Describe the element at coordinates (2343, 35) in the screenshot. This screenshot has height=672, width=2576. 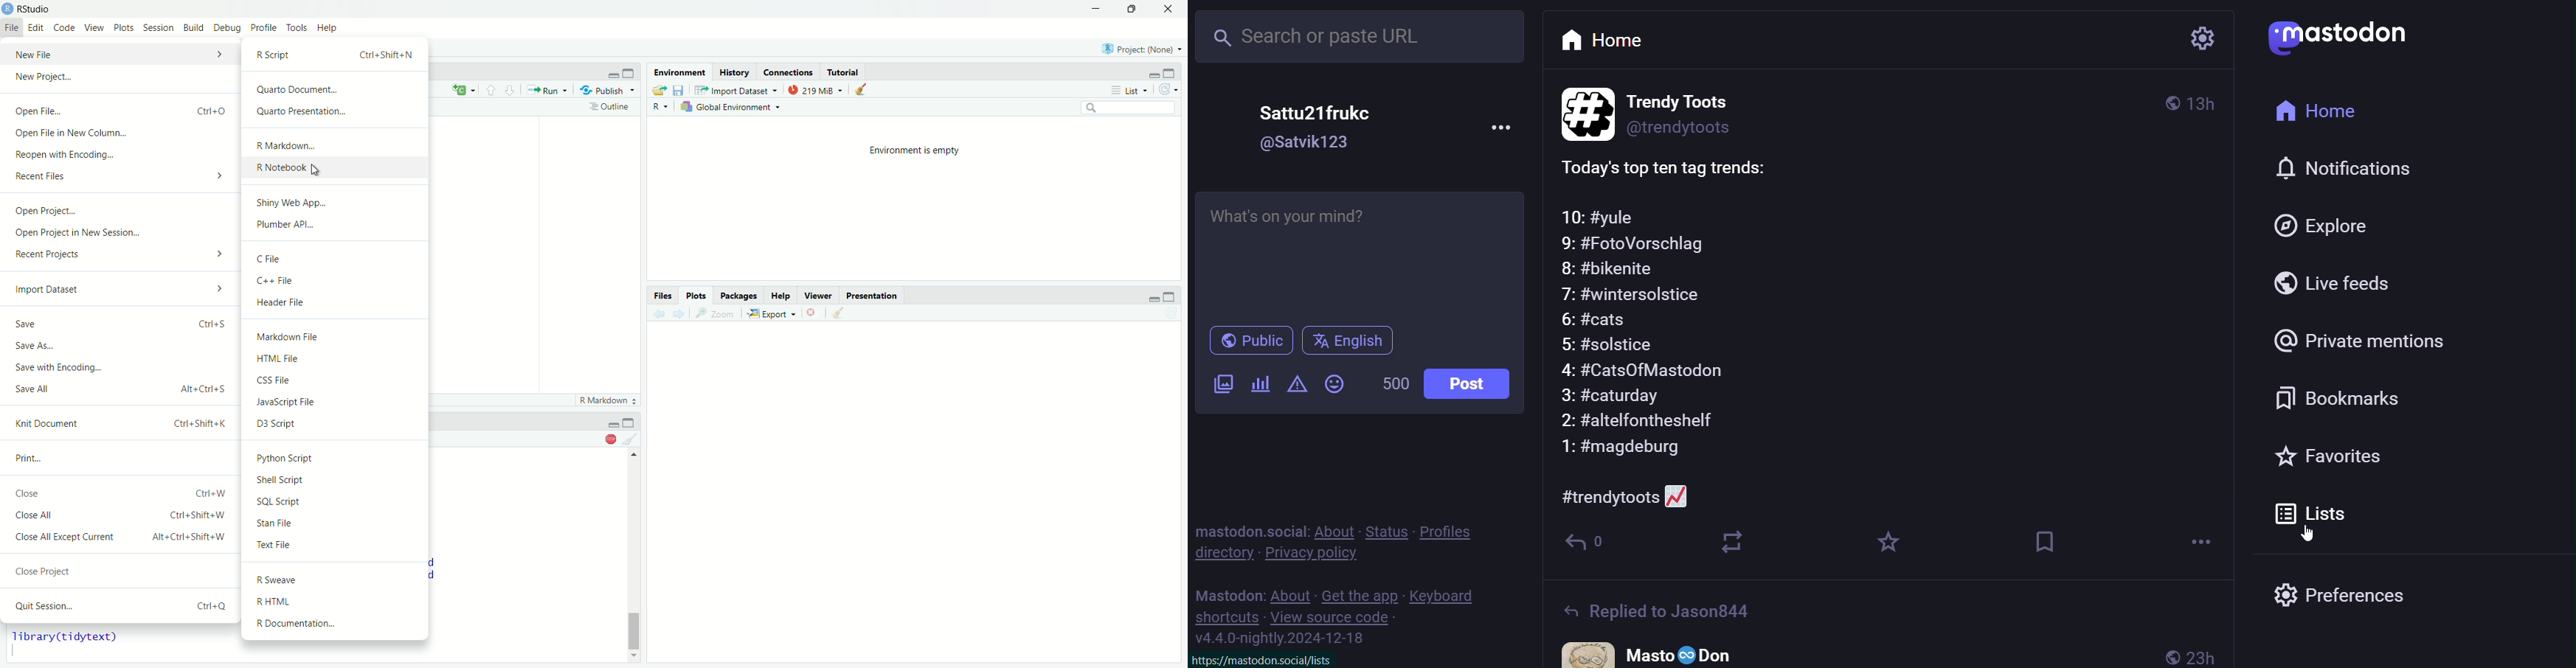
I see `mastodon` at that location.